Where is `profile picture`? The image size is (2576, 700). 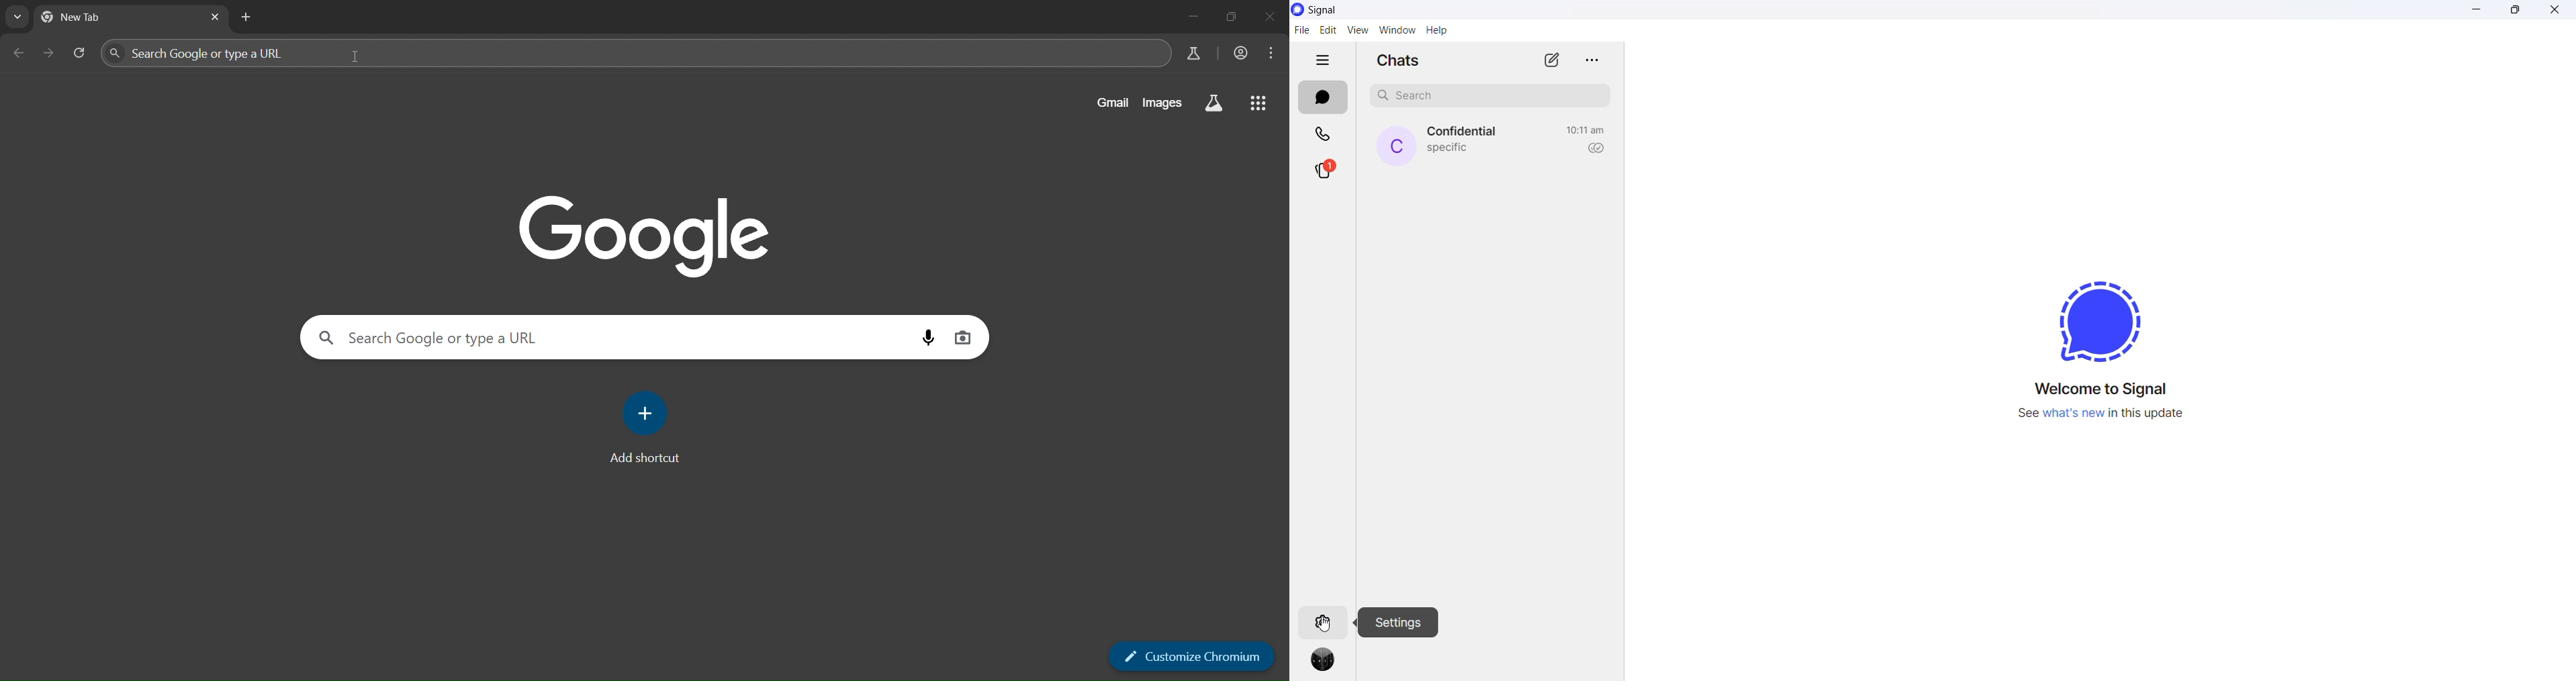
profile picture is located at coordinates (1397, 146).